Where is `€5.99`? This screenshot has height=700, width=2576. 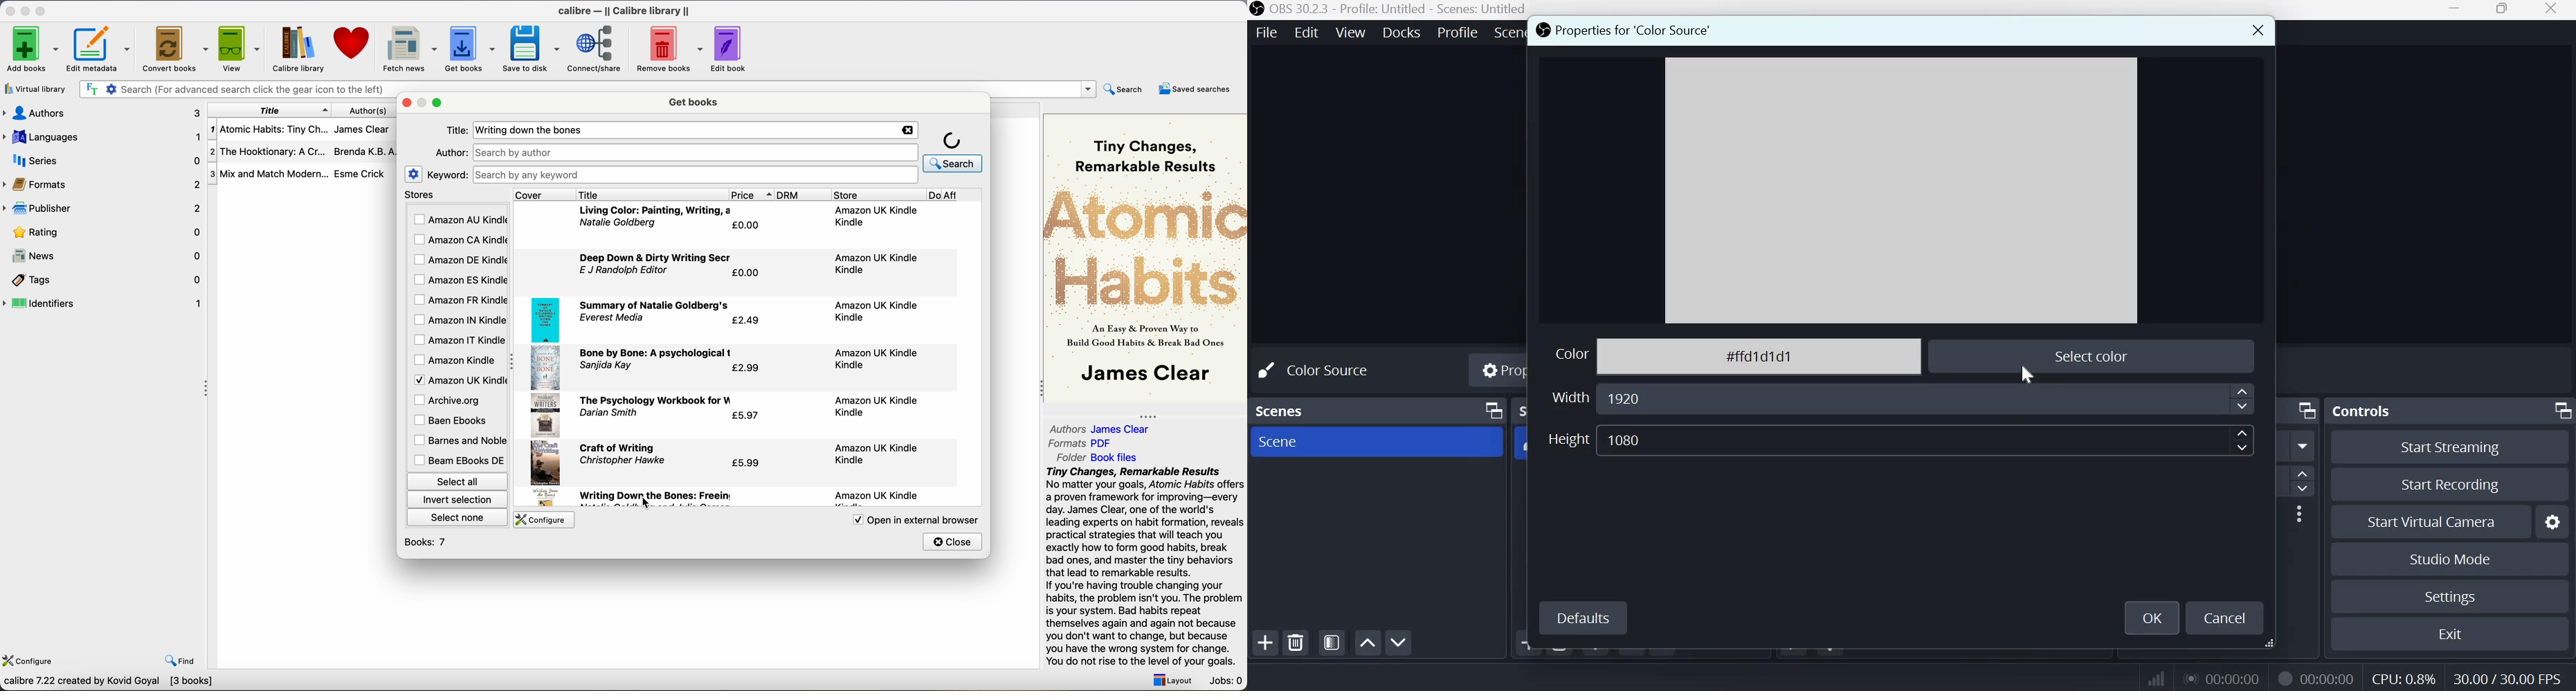 €5.99 is located at coordinates (748, 463).